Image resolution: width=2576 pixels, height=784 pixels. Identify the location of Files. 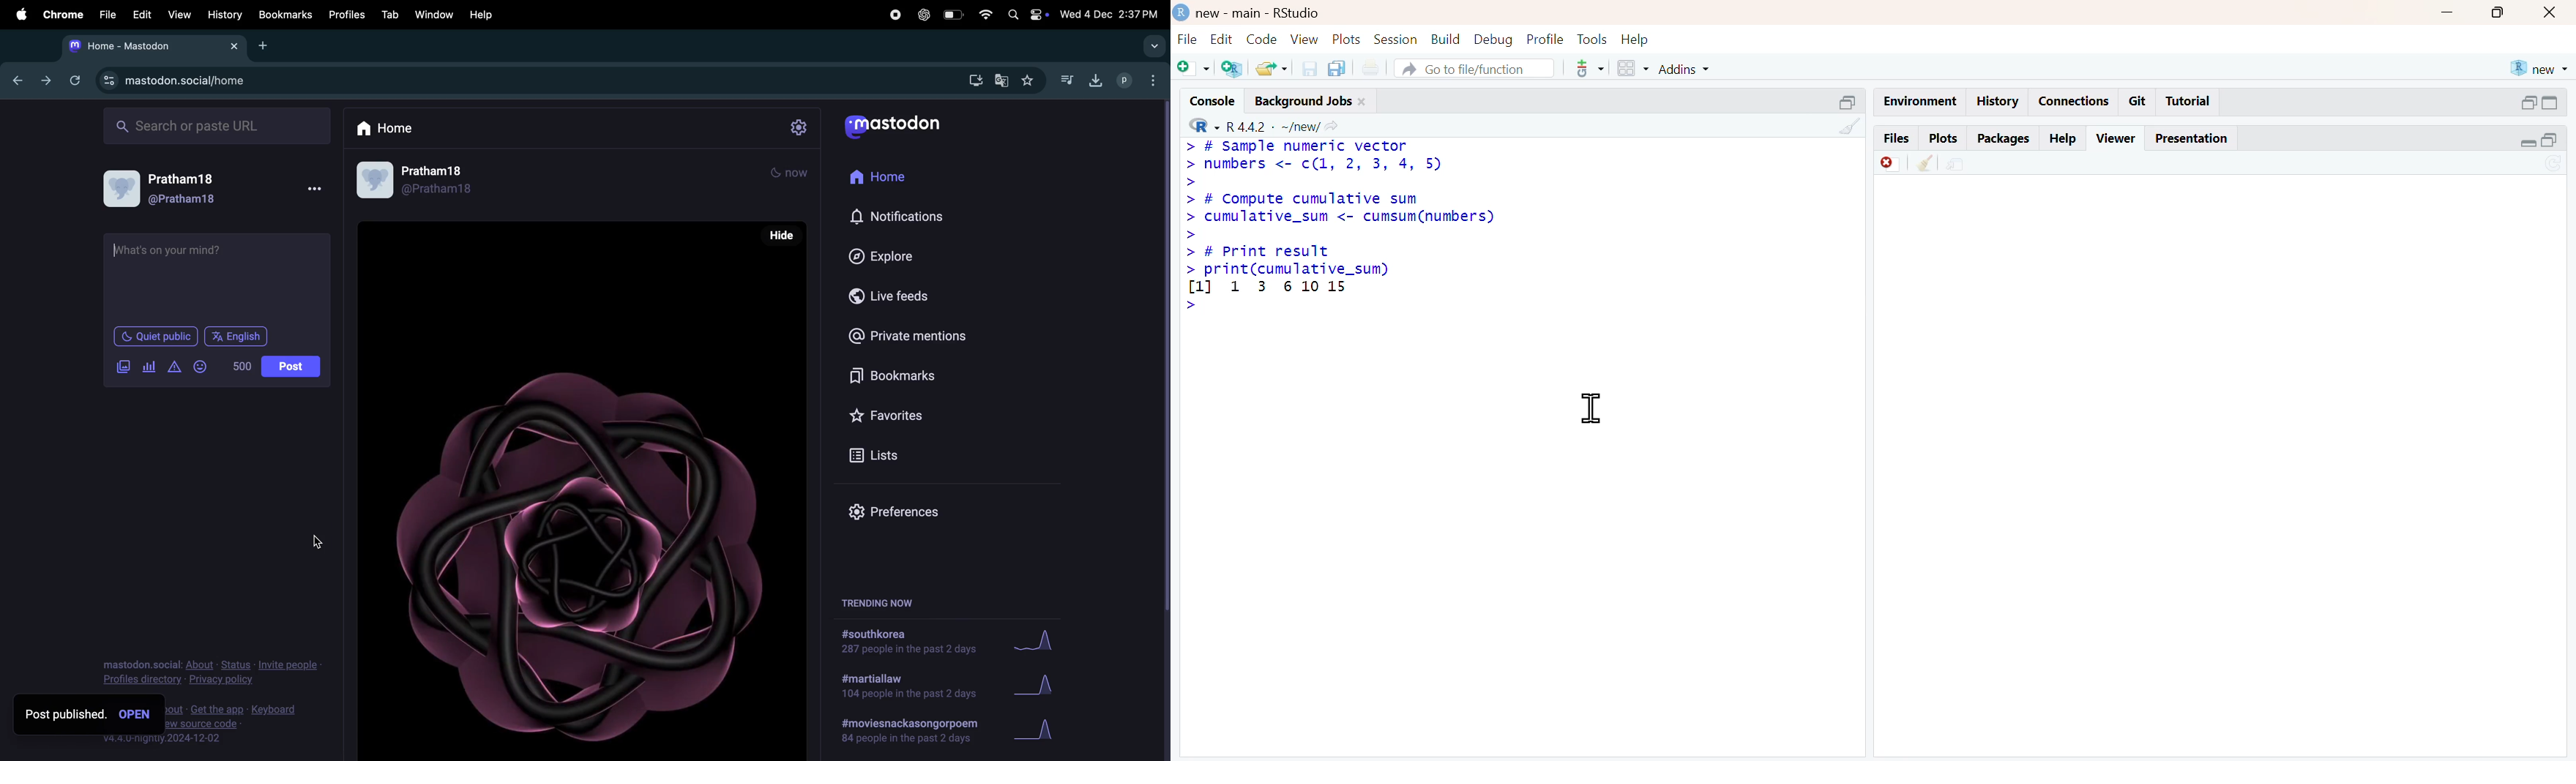
(1897, 138).